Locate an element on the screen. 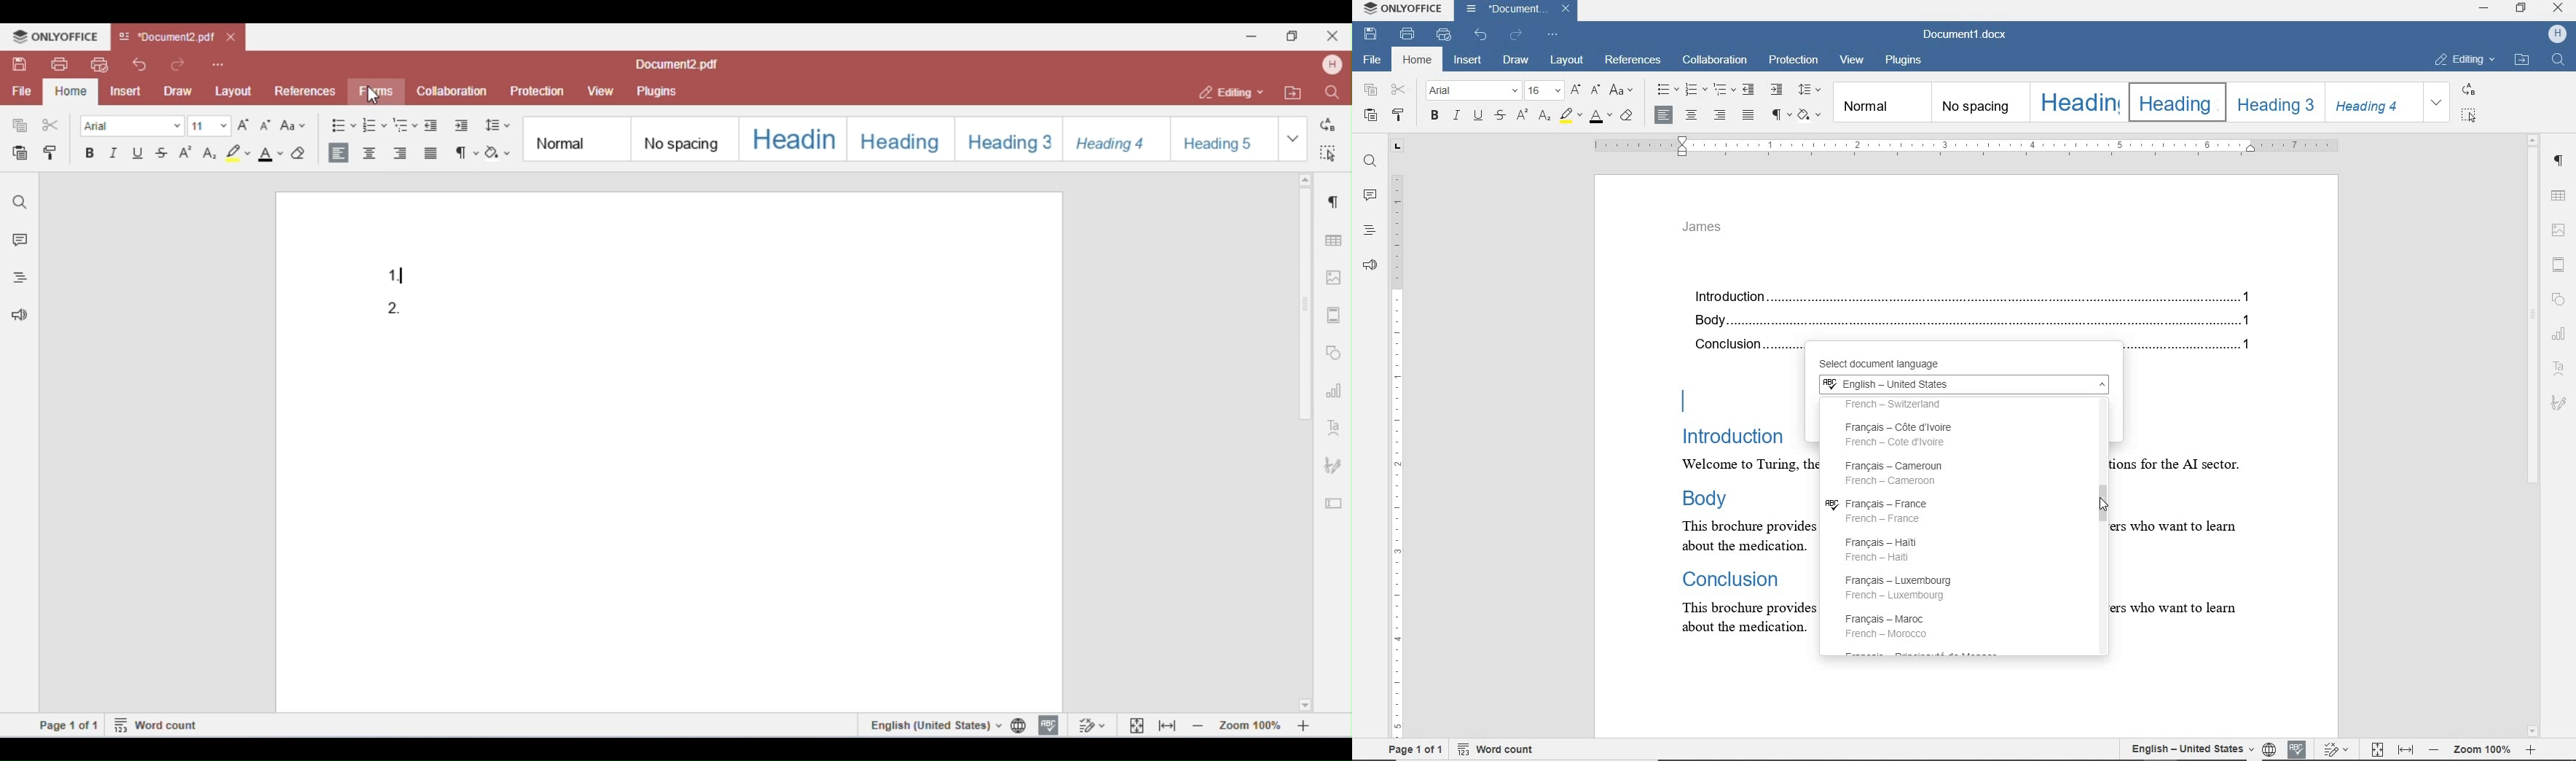 This screenshot has height=784, width=2576. plugins is located at coordinates (1904, 61).